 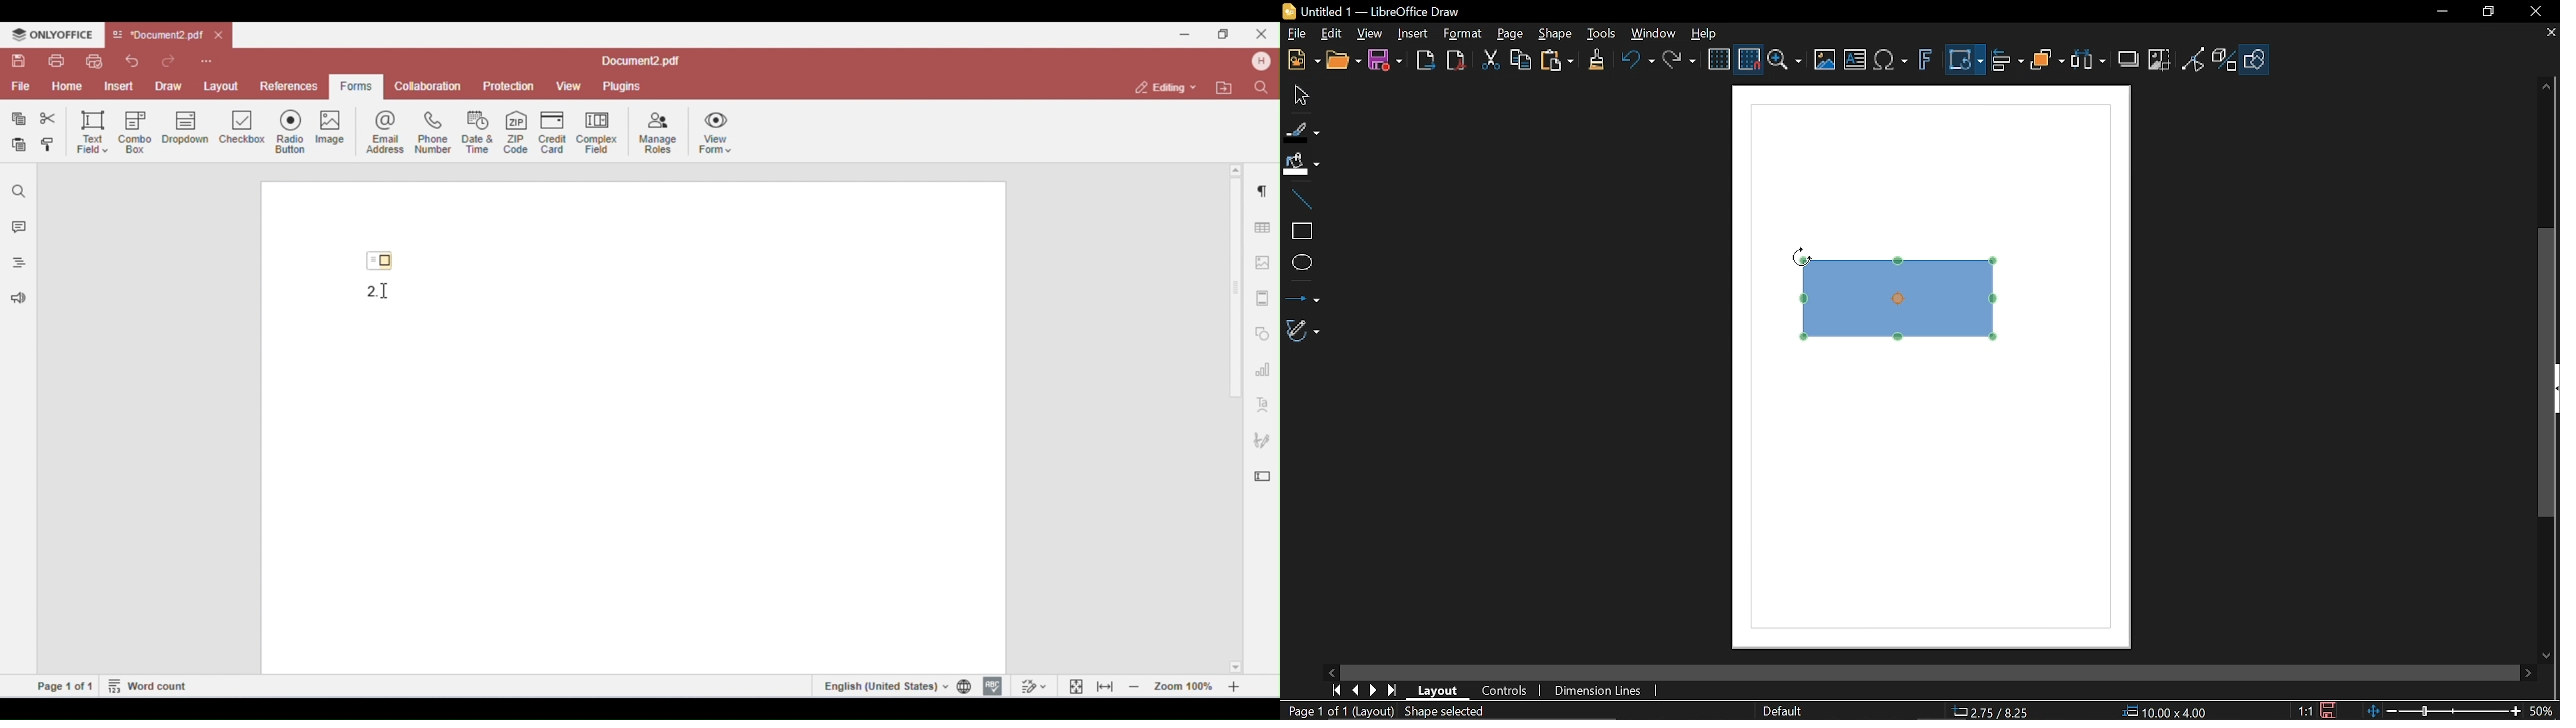 I want to click on MOve left, so click(x=1332, y=671).